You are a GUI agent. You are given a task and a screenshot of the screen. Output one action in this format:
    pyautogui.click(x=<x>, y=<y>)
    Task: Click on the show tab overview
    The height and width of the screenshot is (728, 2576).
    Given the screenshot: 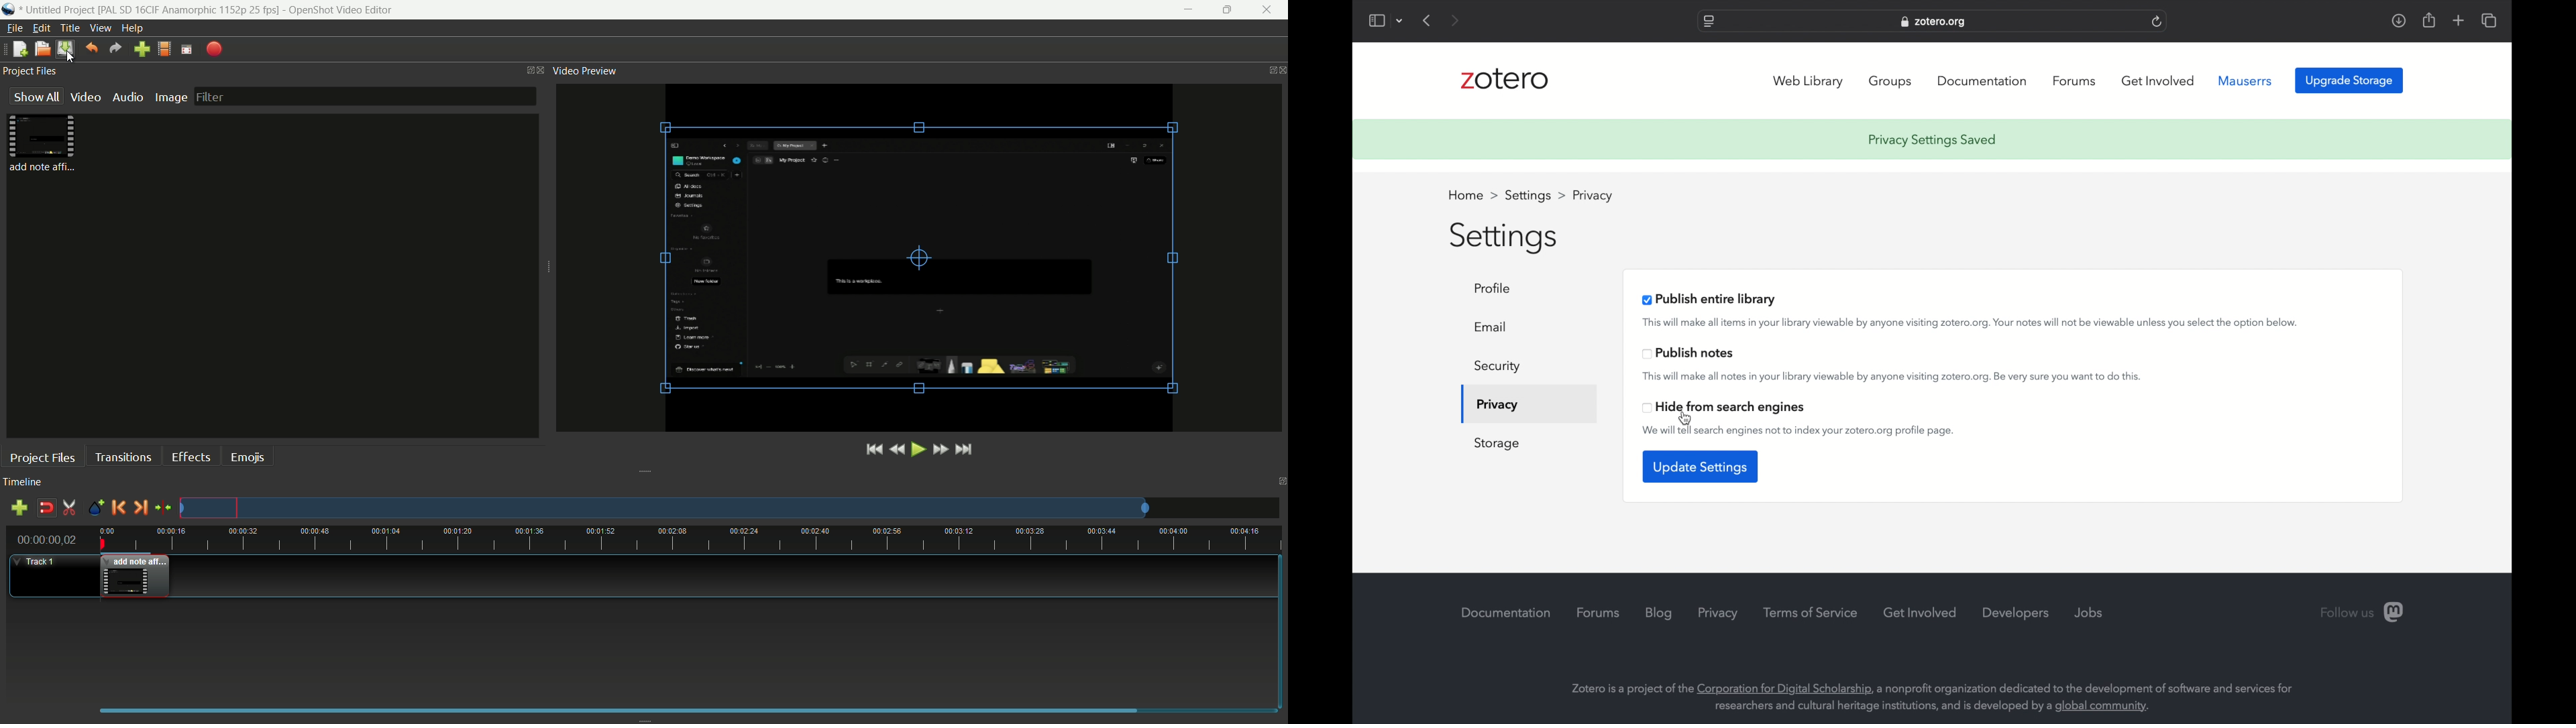 What is the action you would take?
    pyautogui.click(x=2490, y=20)
    